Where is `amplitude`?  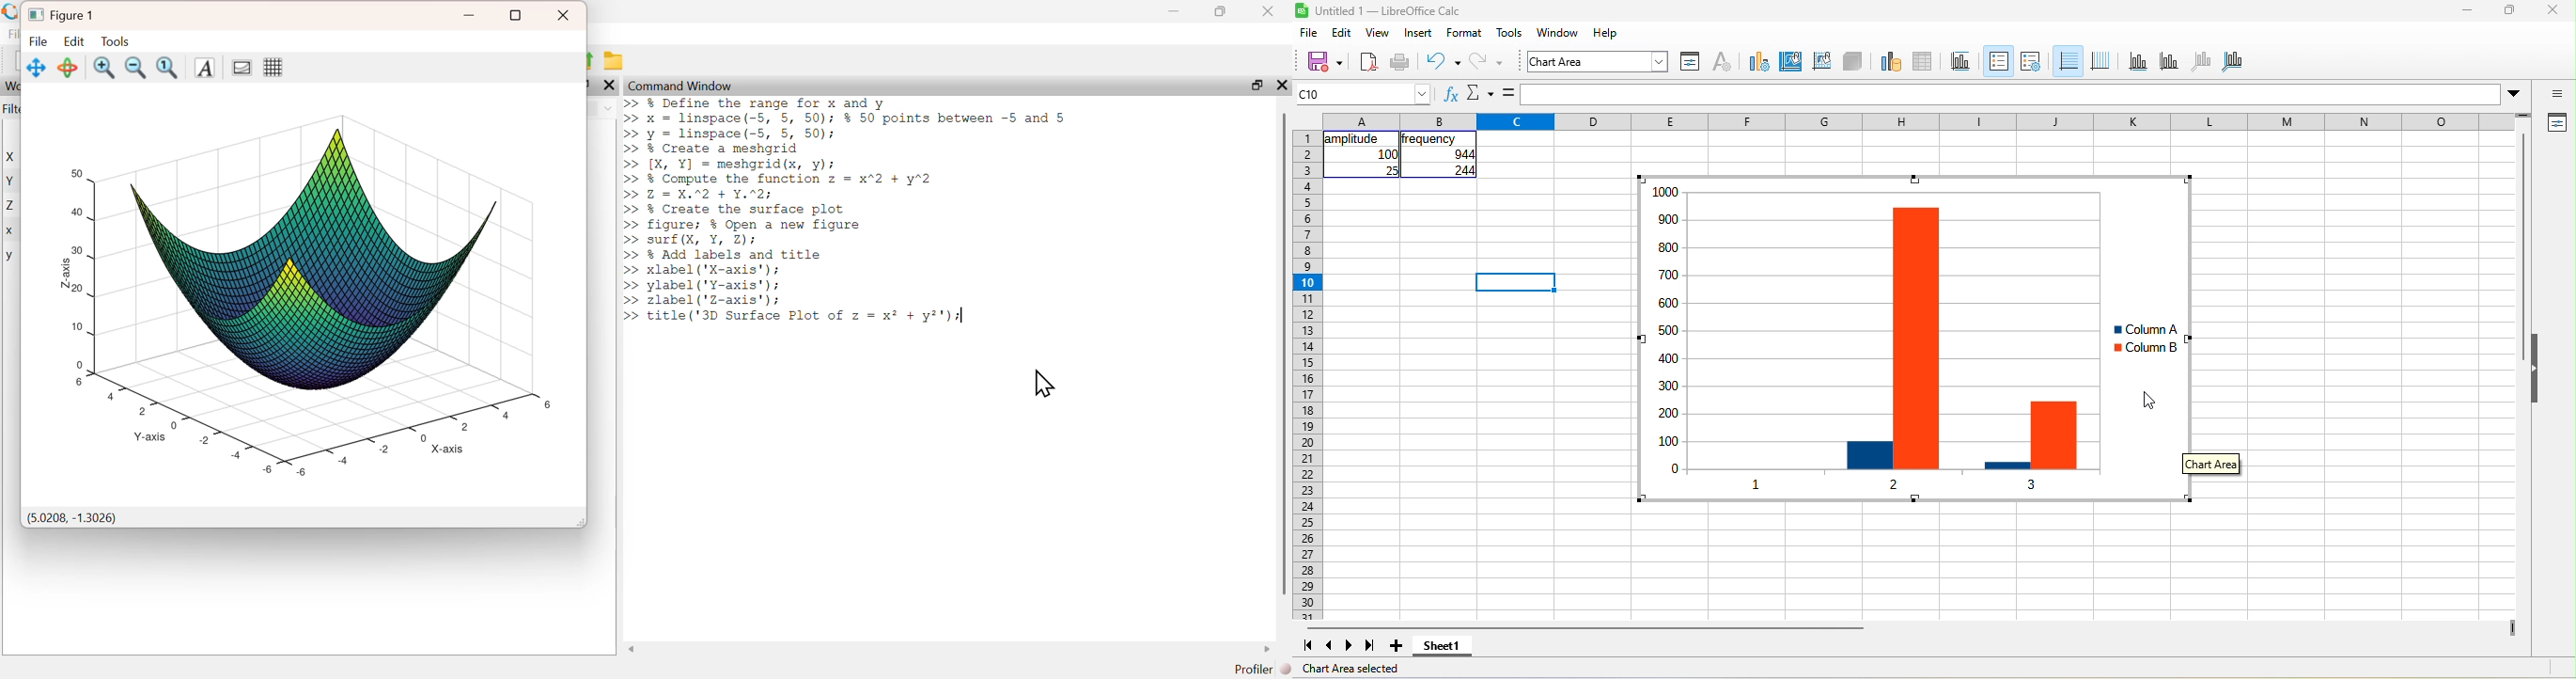 amplitude is located at coordinates (1354, 139).